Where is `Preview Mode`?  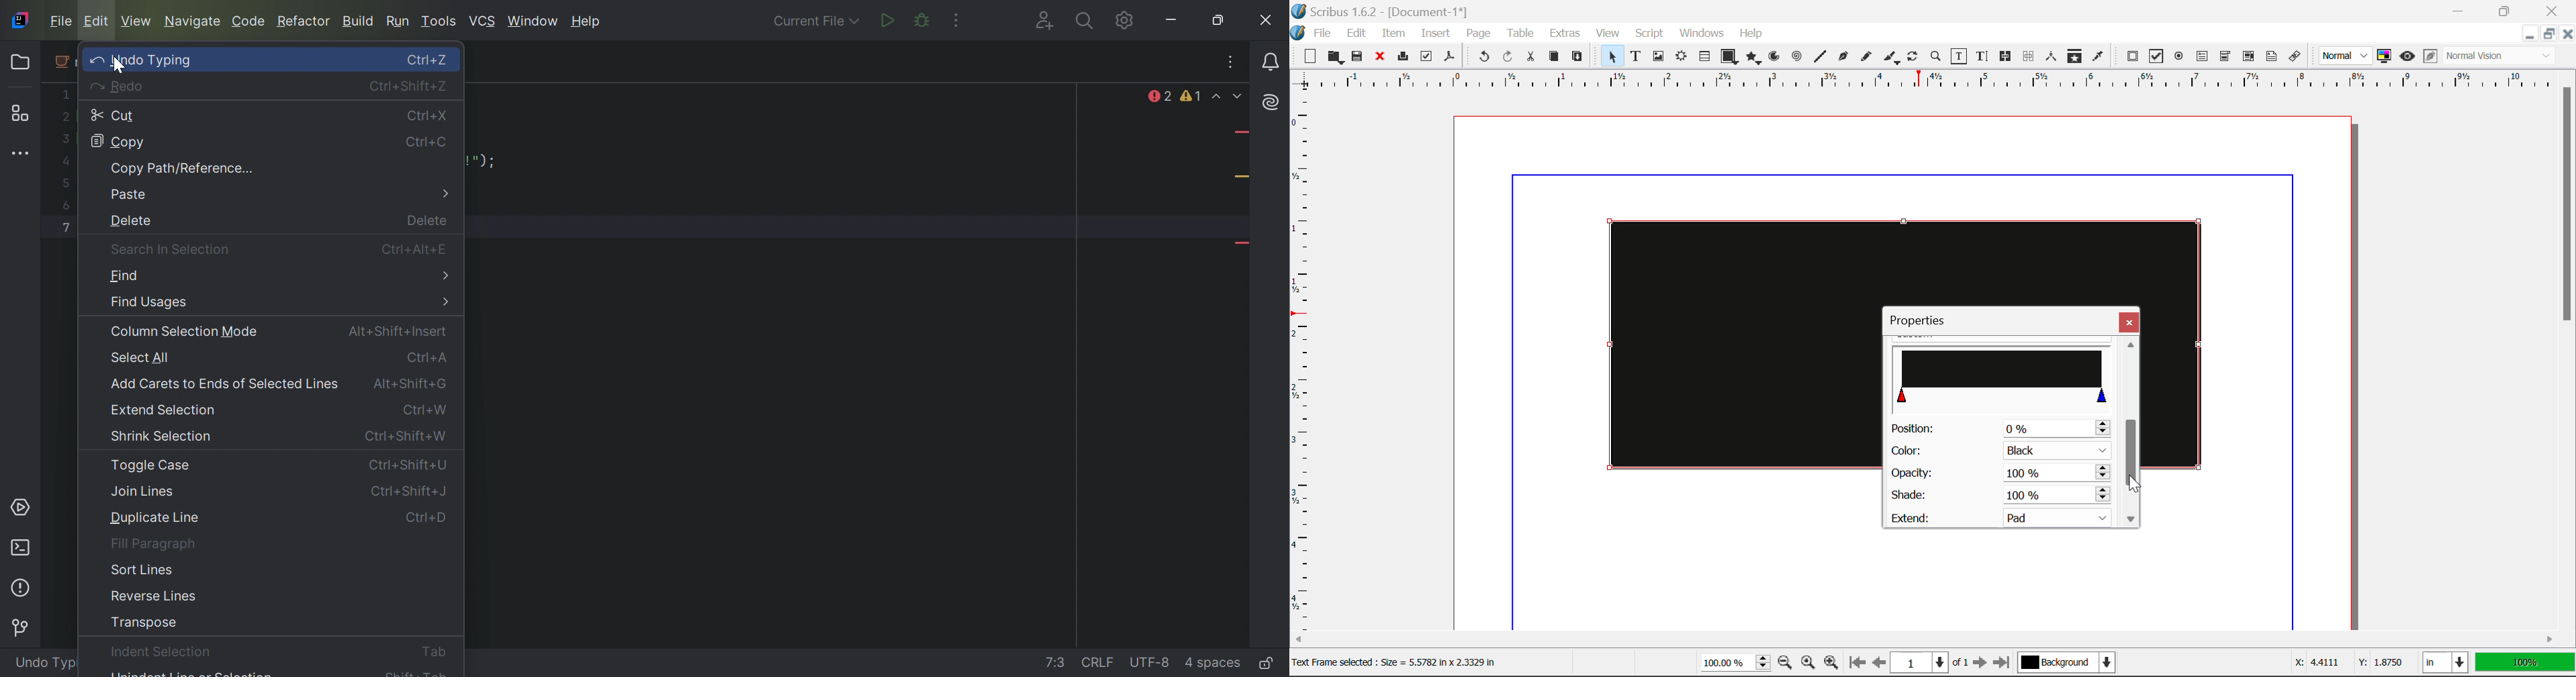 Preview Mode is located at coordinates (2346, 56).